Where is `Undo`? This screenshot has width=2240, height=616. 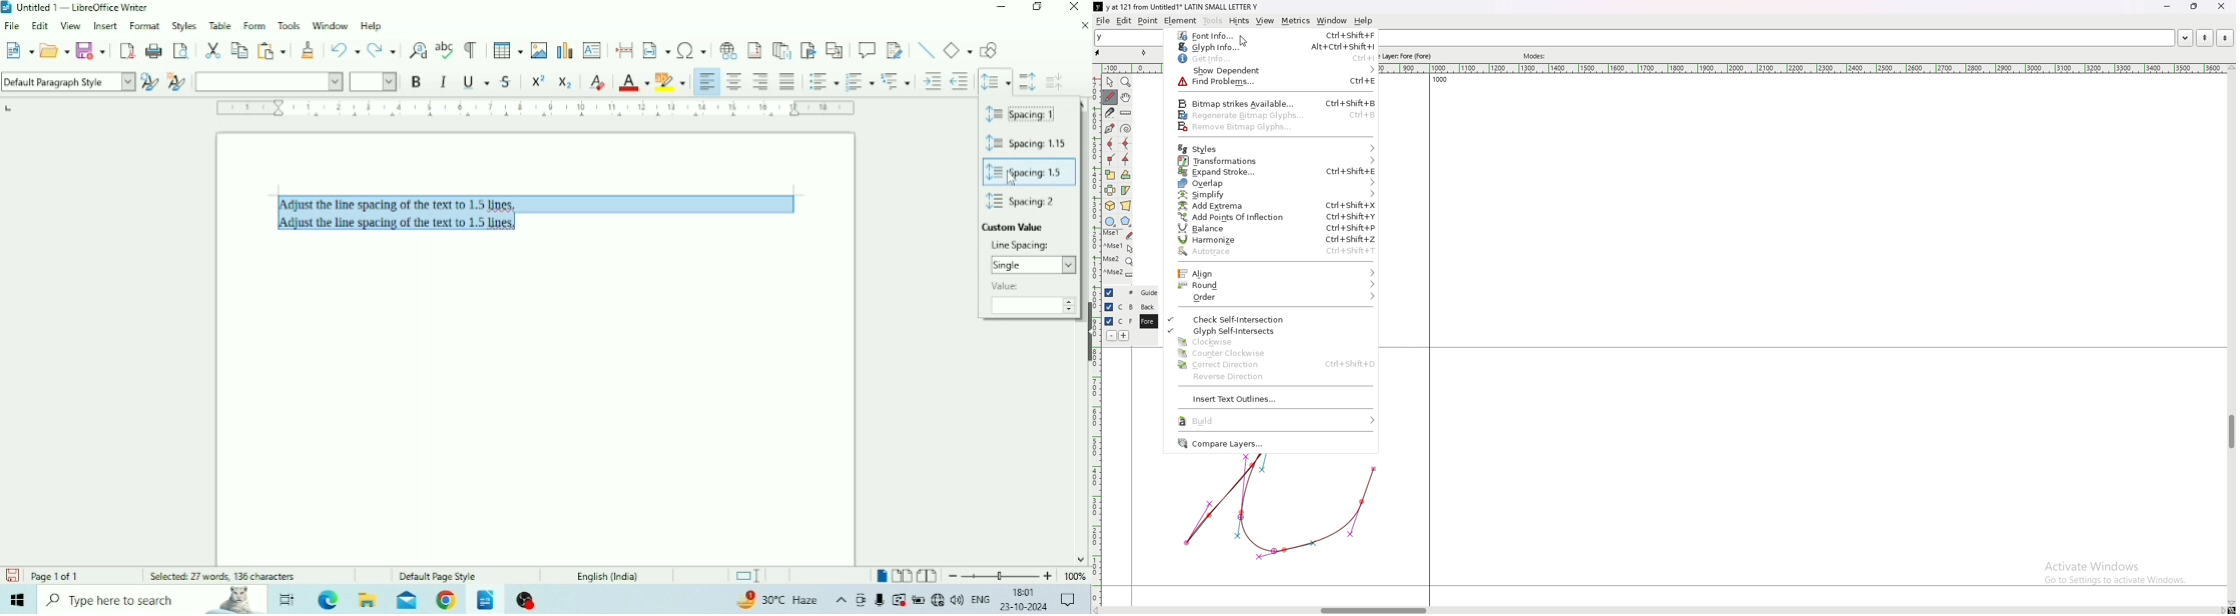
Undo is located at coordinates (345, 49).